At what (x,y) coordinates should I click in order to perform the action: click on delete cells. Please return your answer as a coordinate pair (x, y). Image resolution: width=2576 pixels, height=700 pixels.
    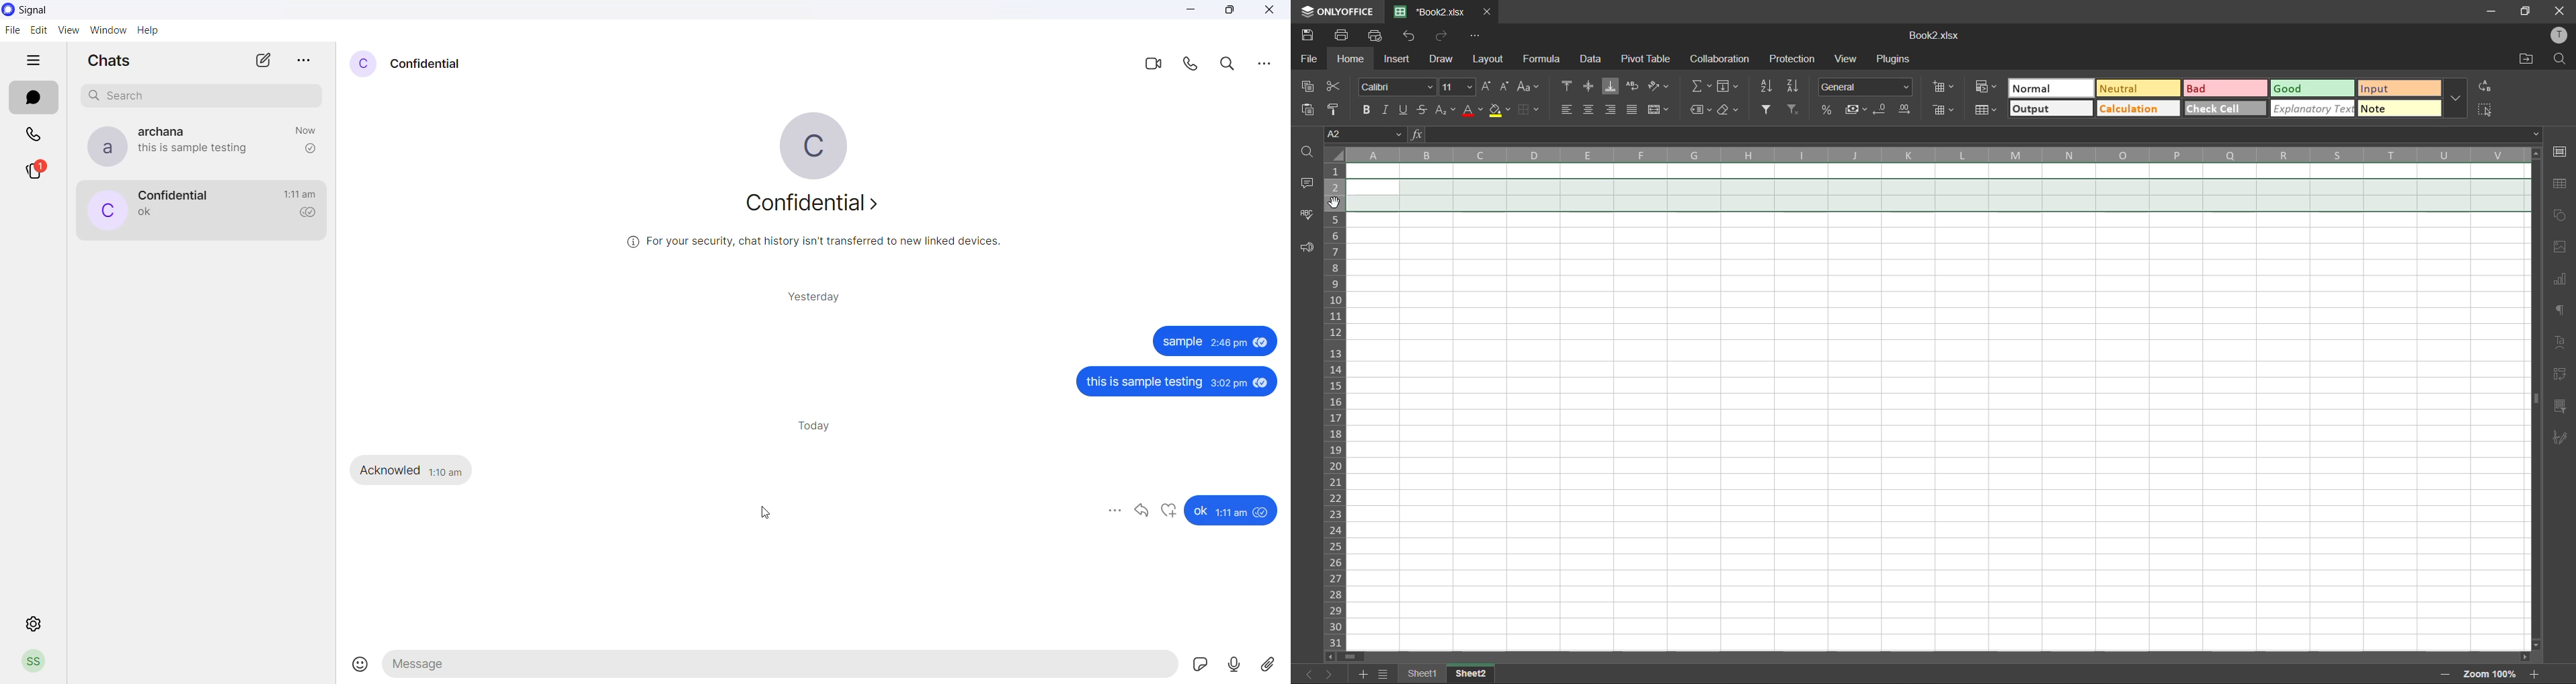
    Looking at the image, I should click on (1945, 111).